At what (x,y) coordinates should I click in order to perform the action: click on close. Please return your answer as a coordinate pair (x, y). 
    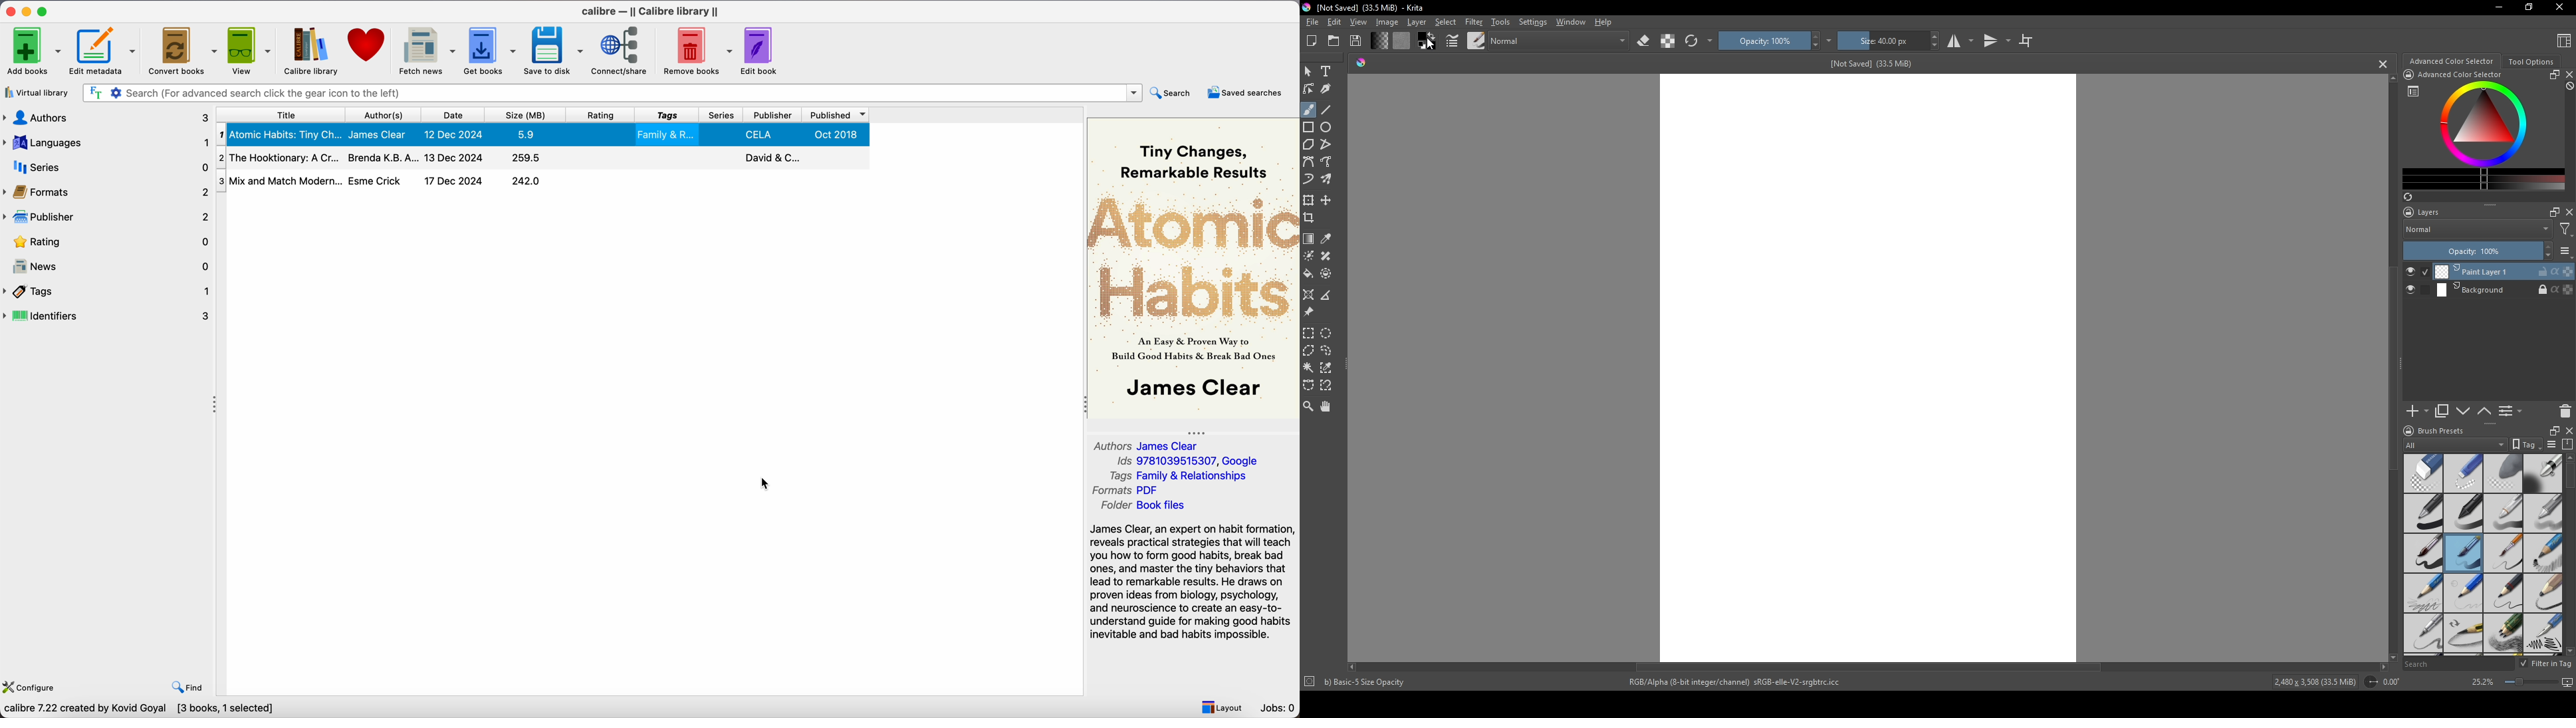
    Looking at the image, I should click on (2568, 212).